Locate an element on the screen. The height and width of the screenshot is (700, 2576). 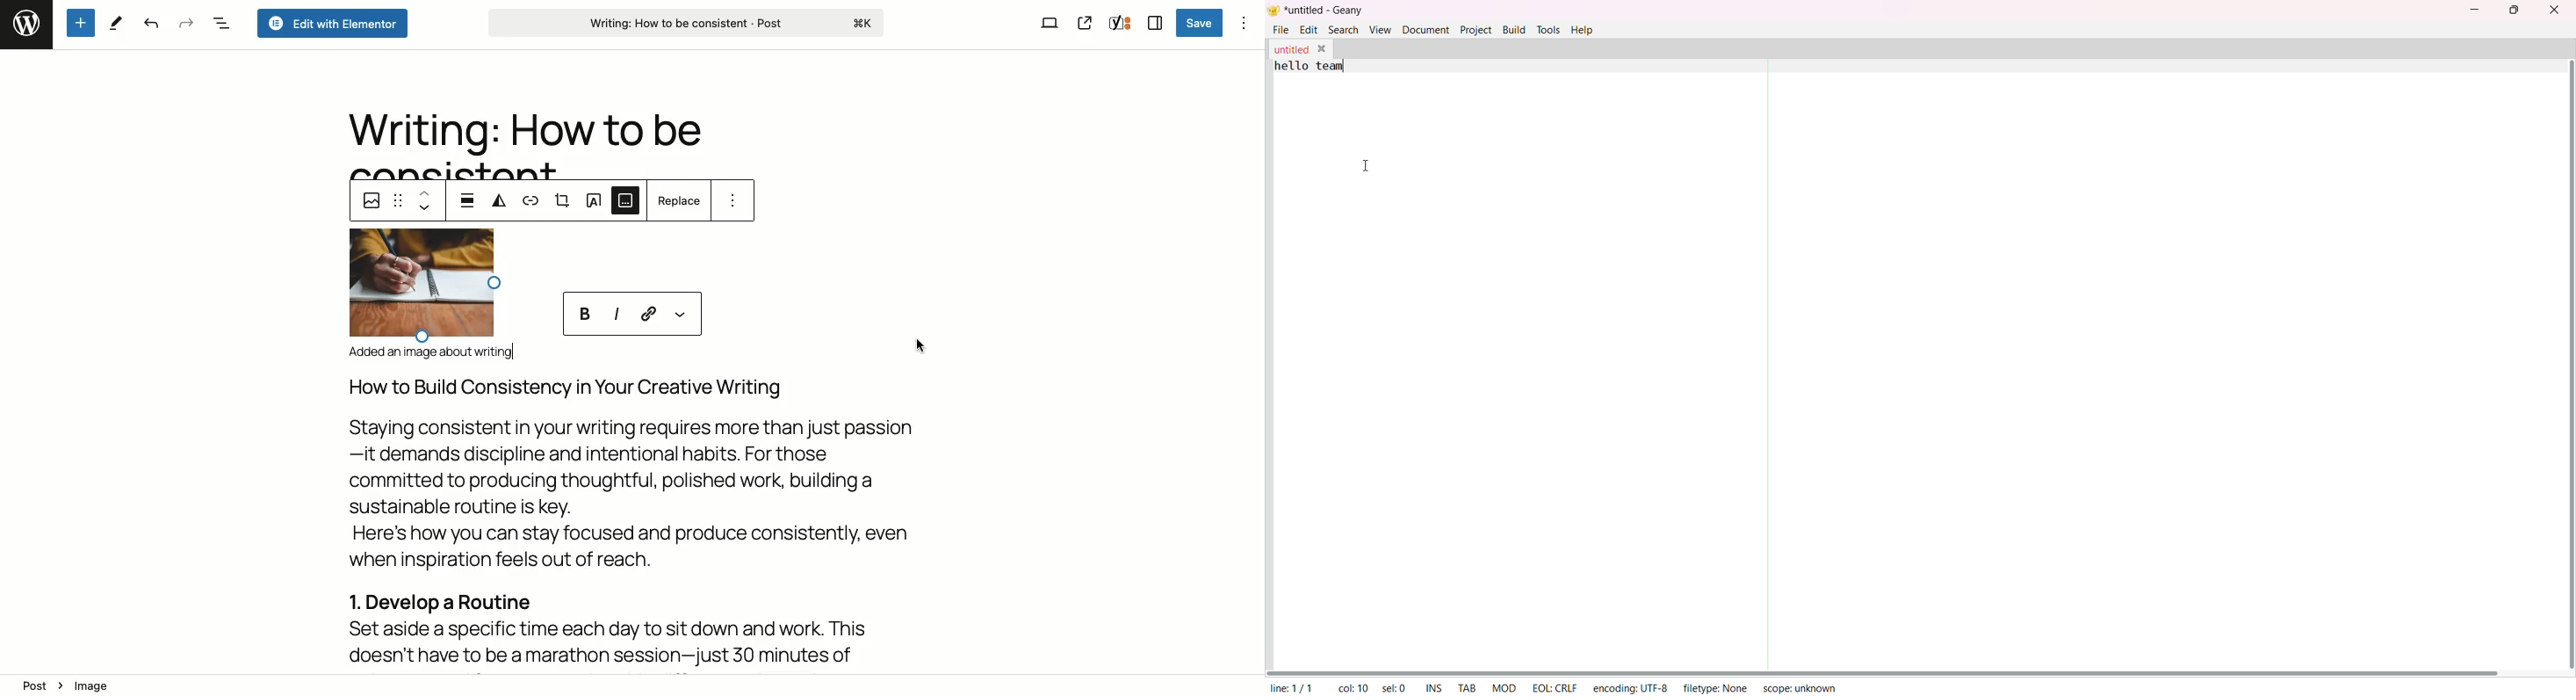
filetype: None is located at coordinates (1713, 686).